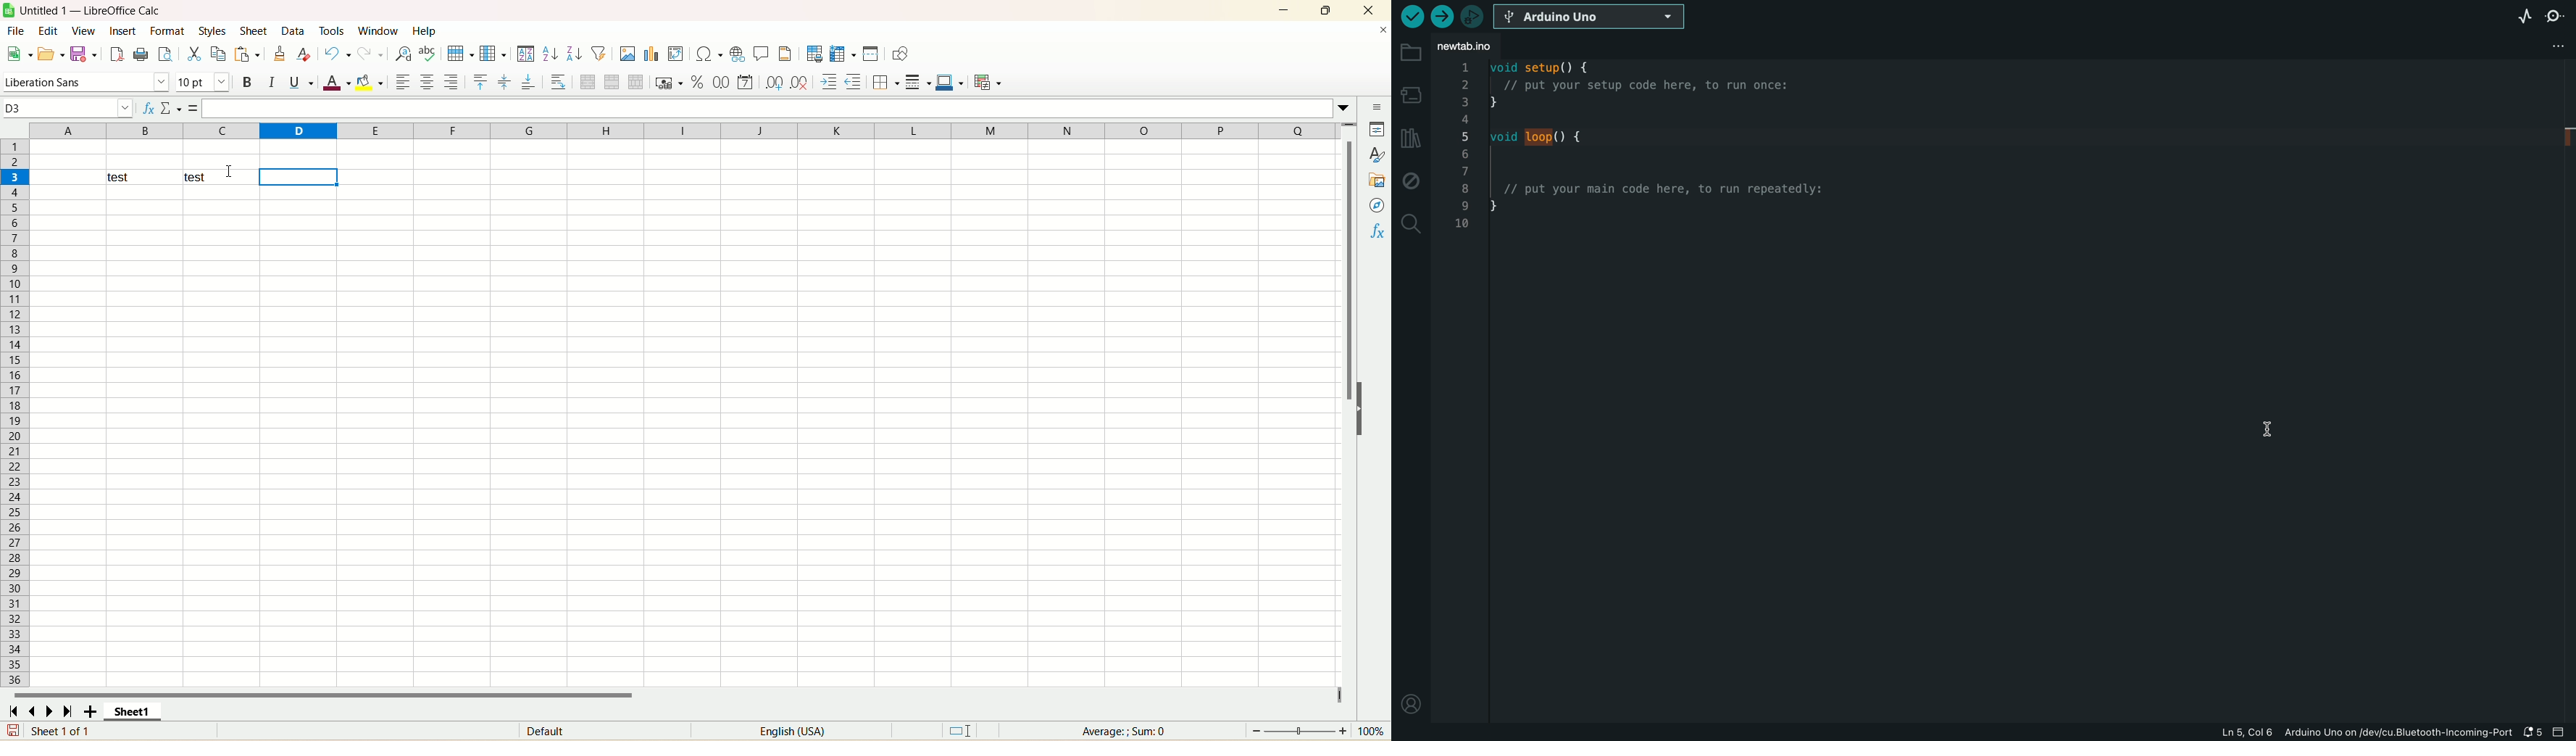  I want to click on clear formatting, so click(304, 53).